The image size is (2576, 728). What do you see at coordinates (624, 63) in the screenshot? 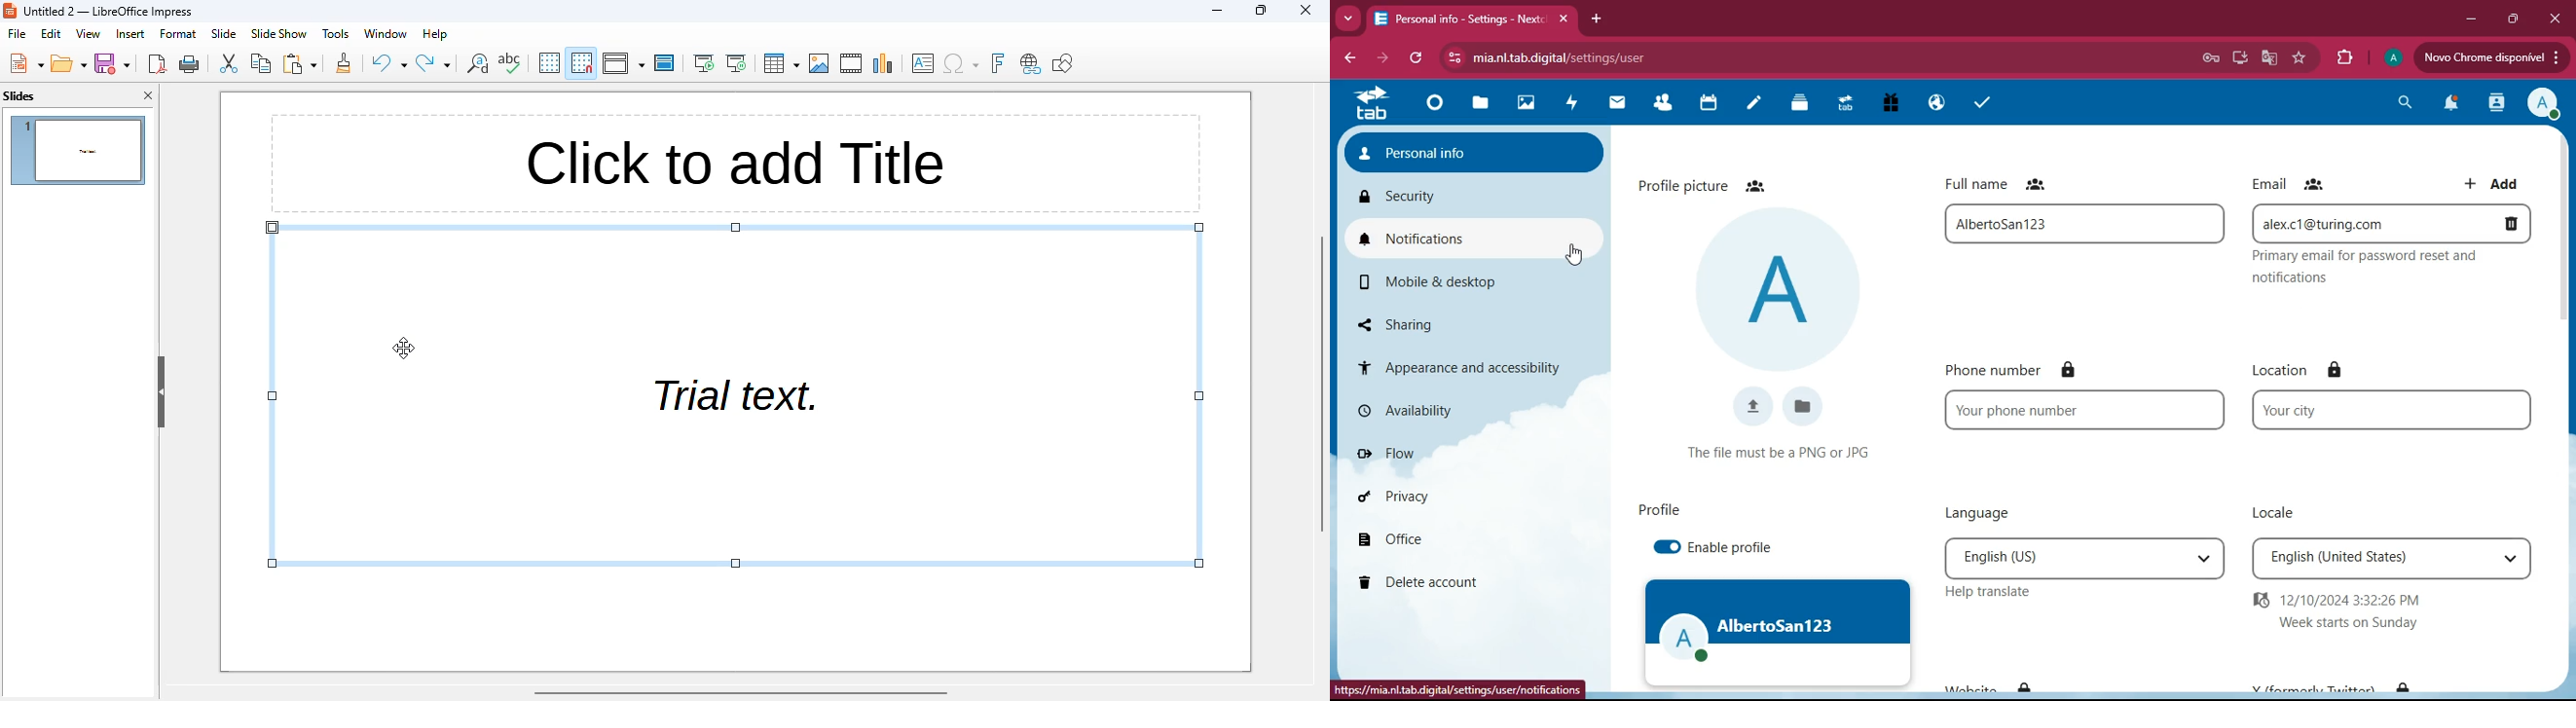
I see `display views` at bounding box center [624, 63].